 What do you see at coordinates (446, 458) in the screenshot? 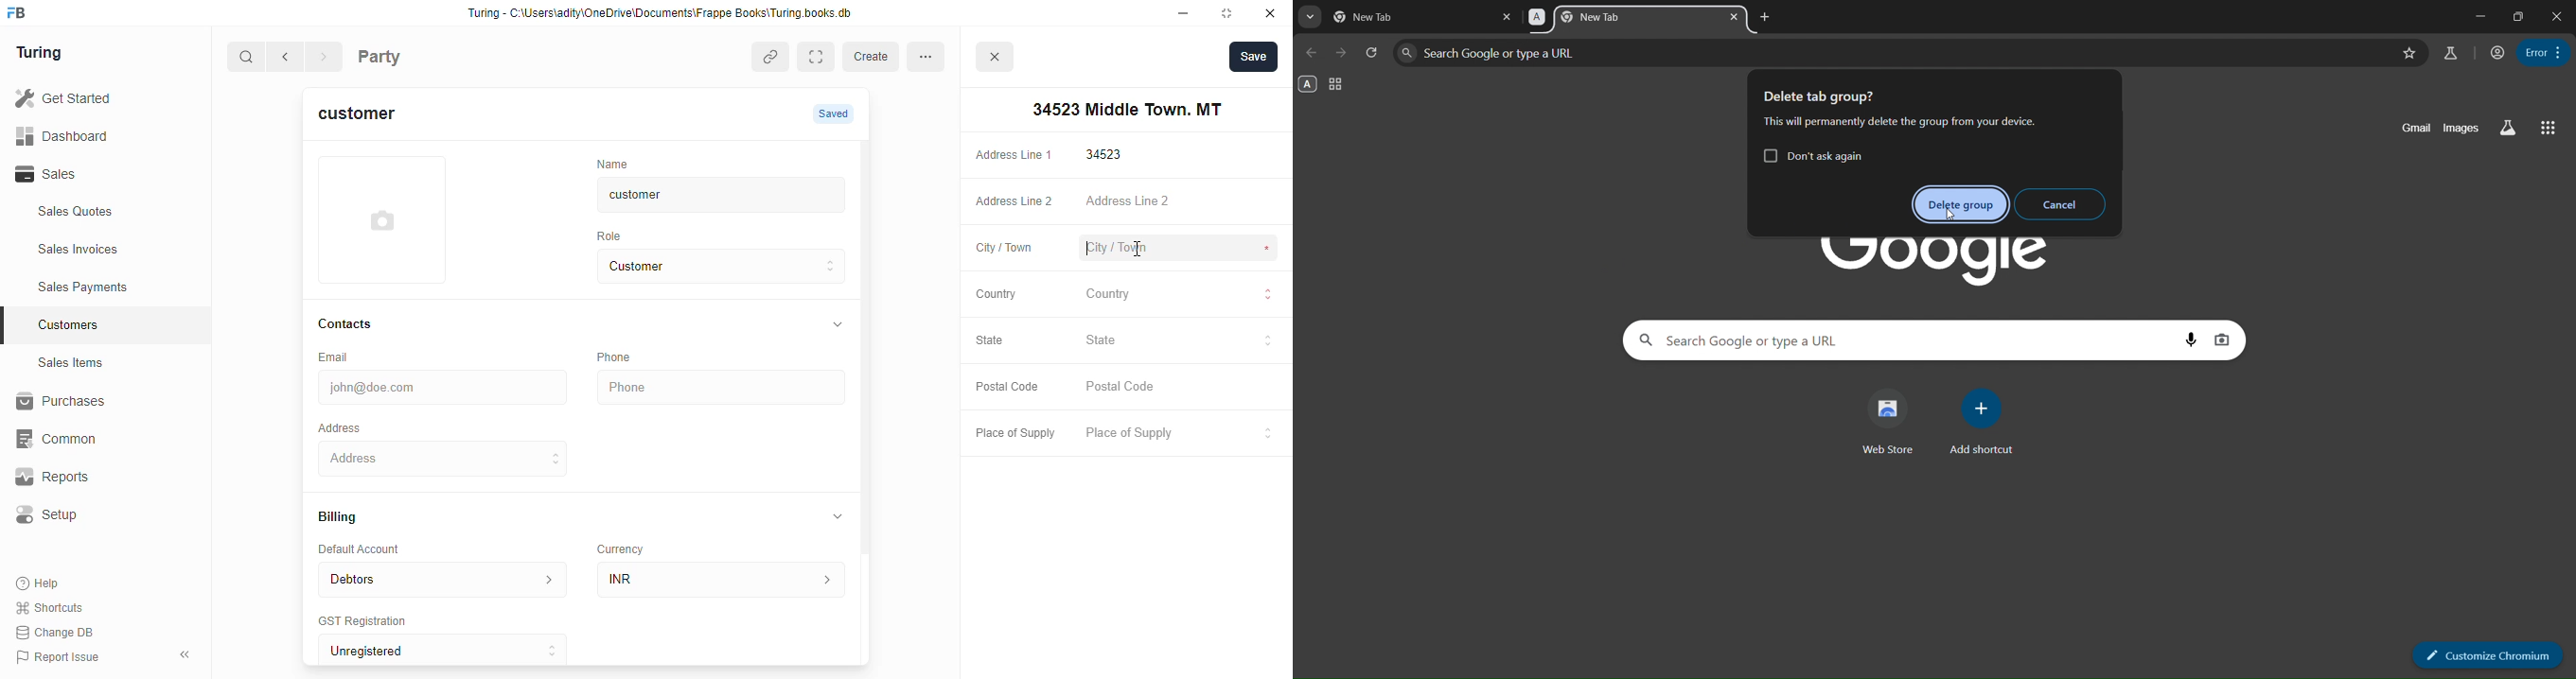
I see `34523 Middle Town. MT` at bounding box center [446, 458].